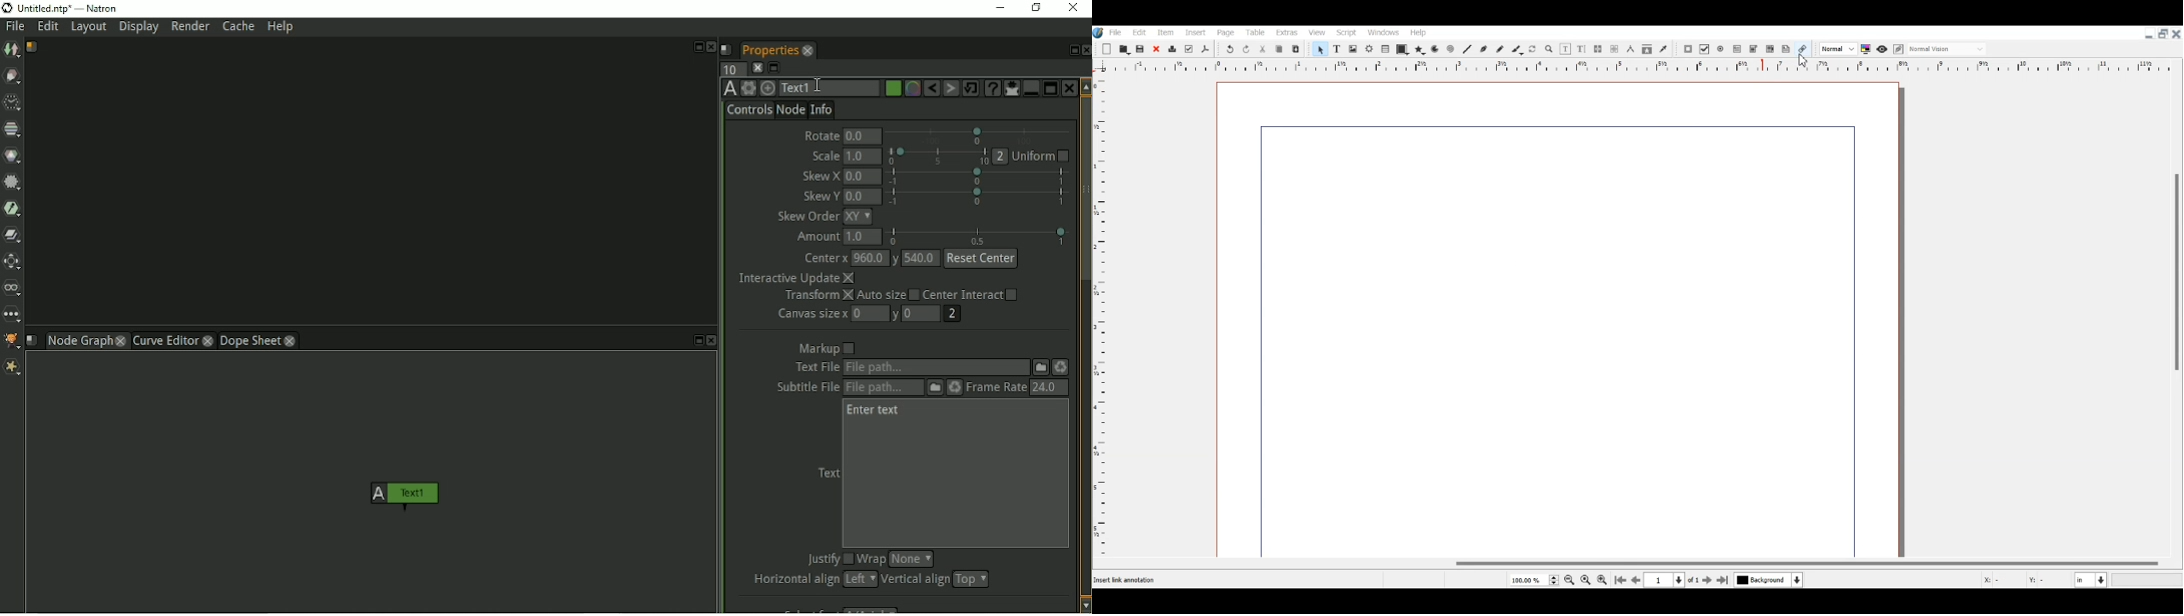  Describe the element at coordinates (1164, 32) in the screenshot. I see `Item` at that location.